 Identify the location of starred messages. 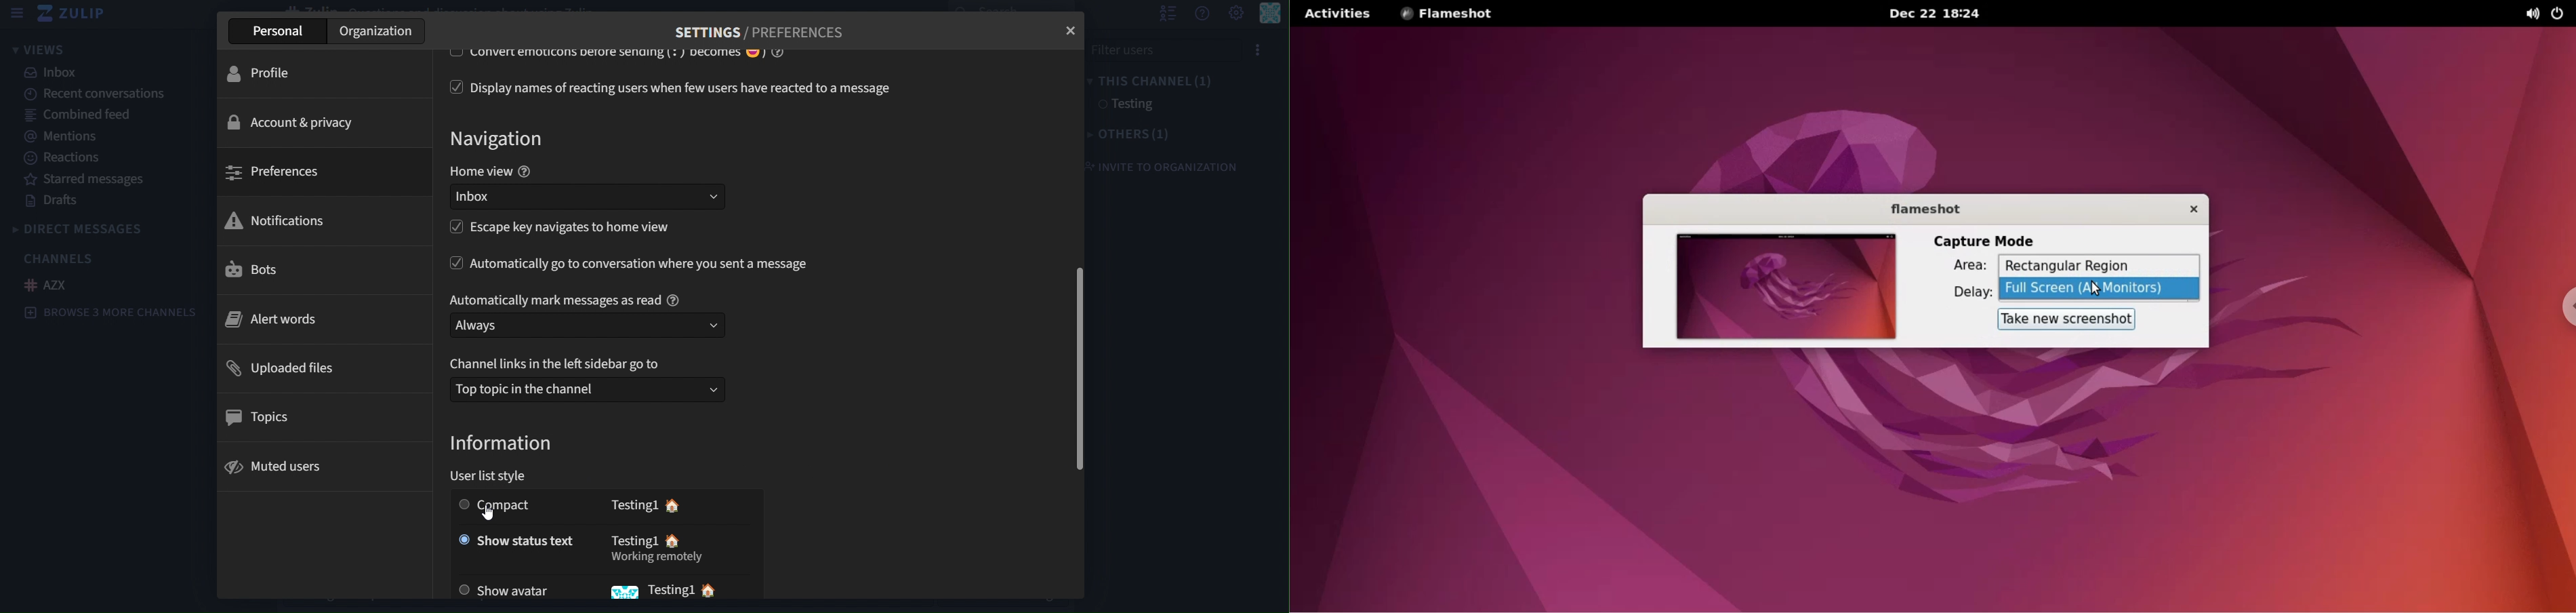
(83, 178).